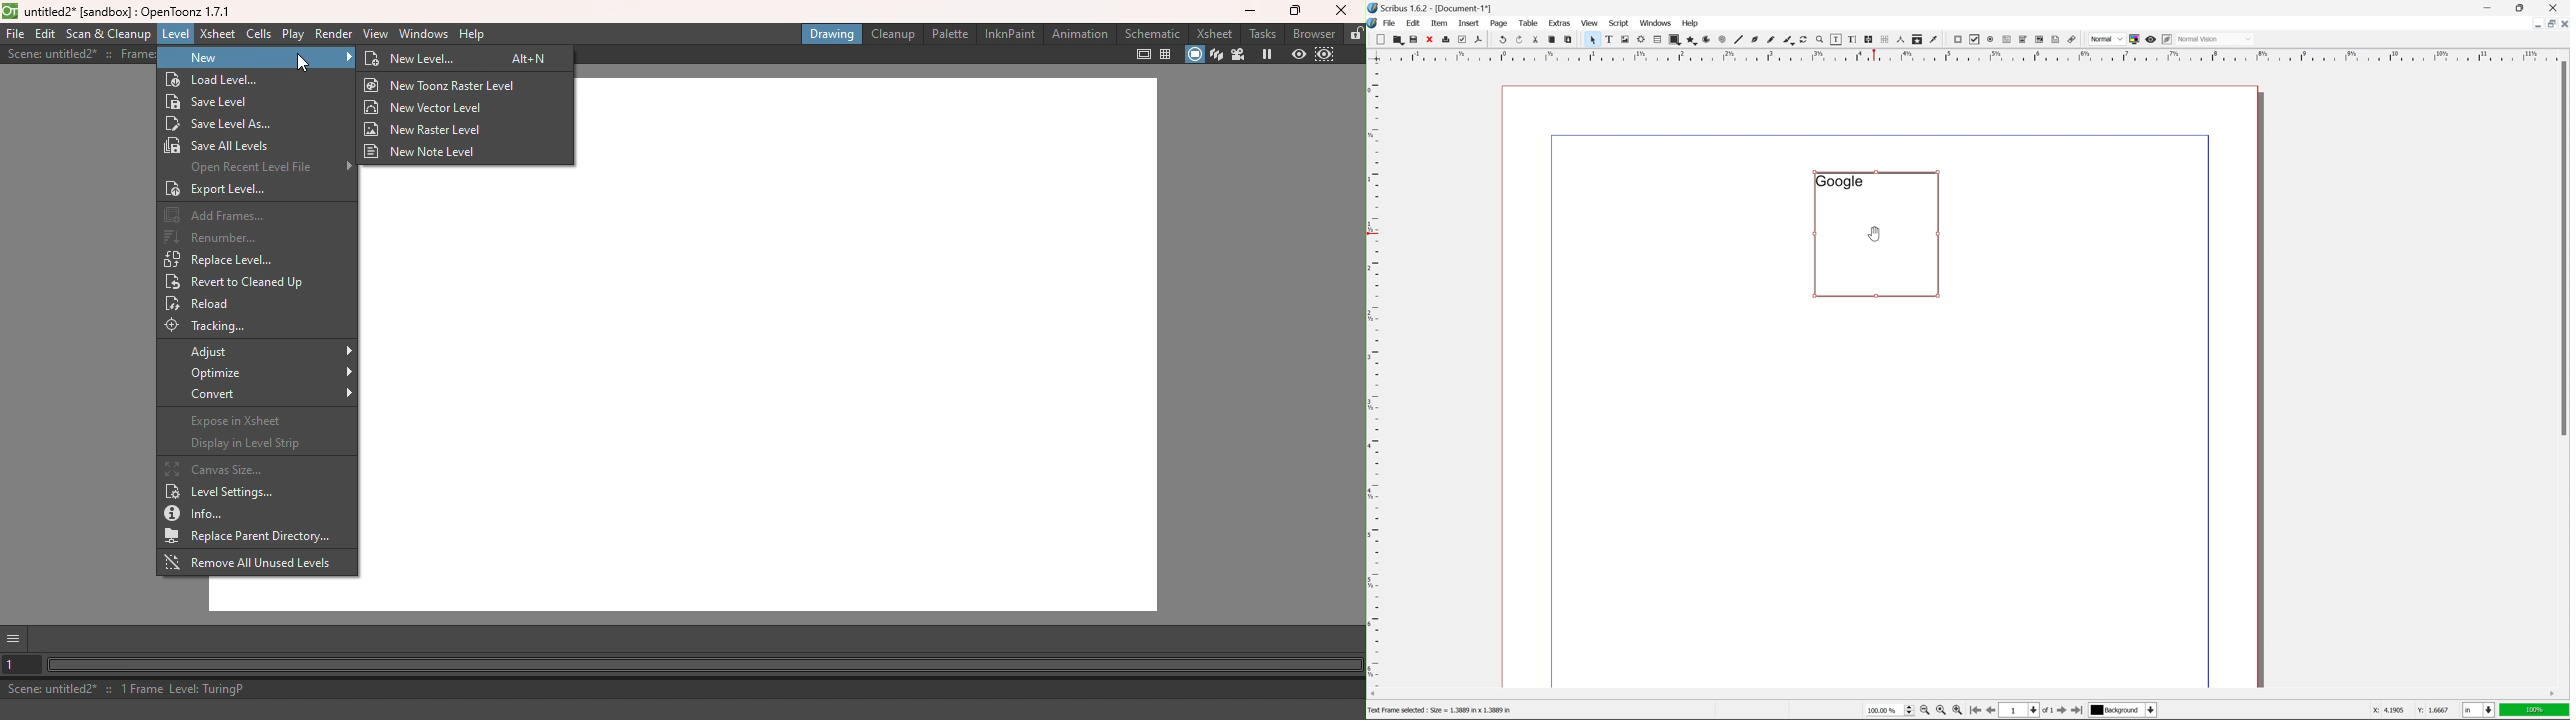 This screenshot has width=2576, height=728. I want to click on scroll bar, so click(1962, 693).